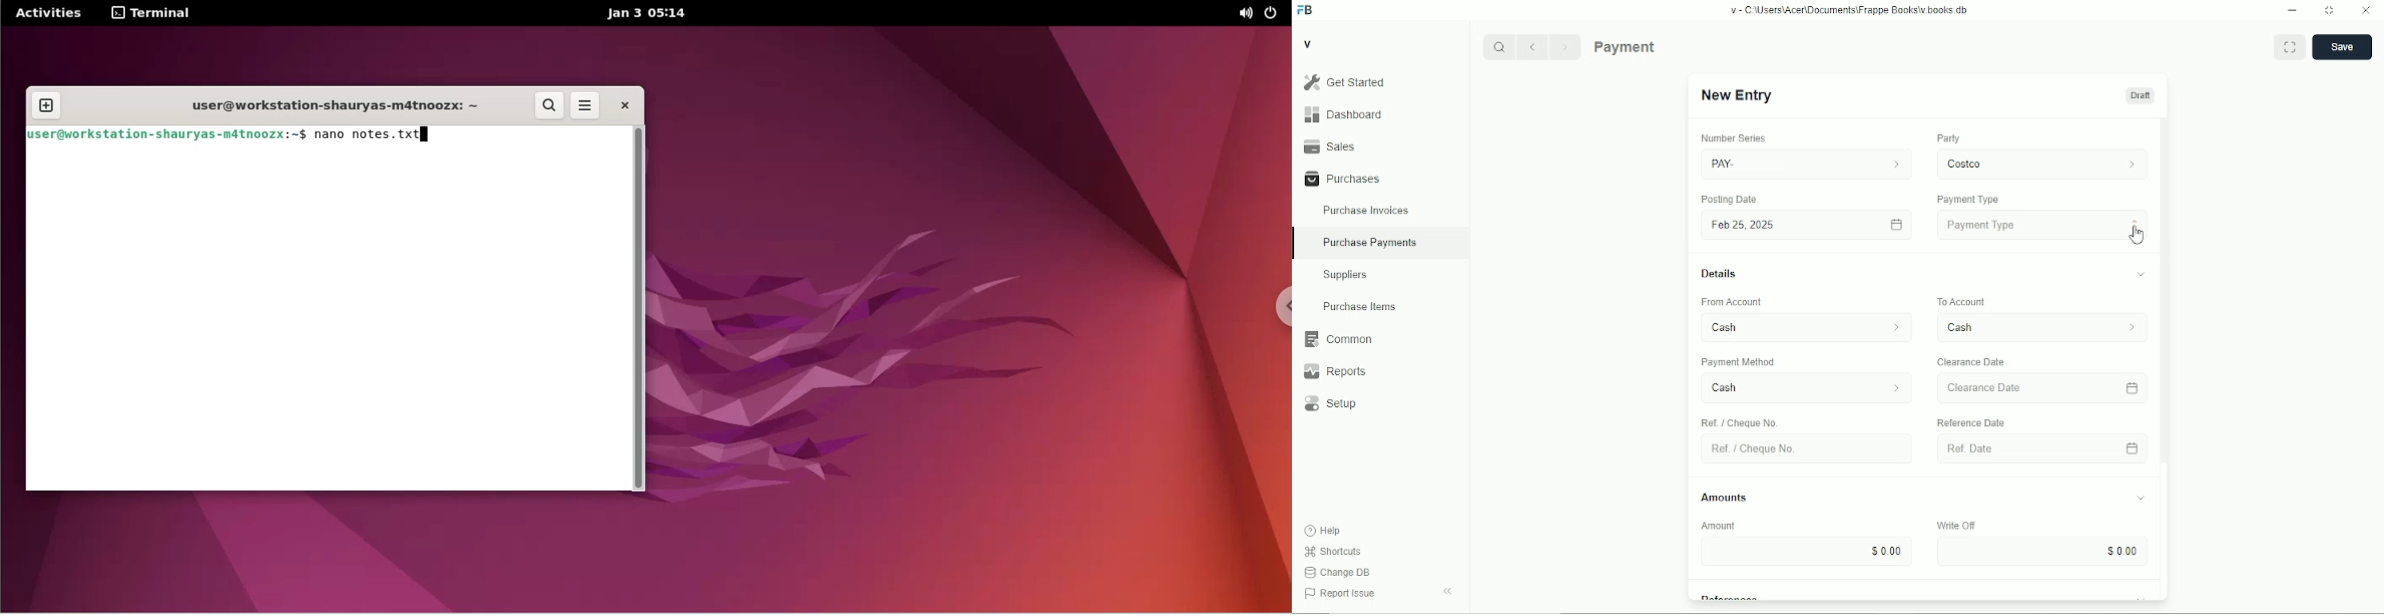 This screenshot has height=616, width=2408. Describe the element at coordinates (1746, 364) in the screenshot. I see `‘Payment Method` at that location.